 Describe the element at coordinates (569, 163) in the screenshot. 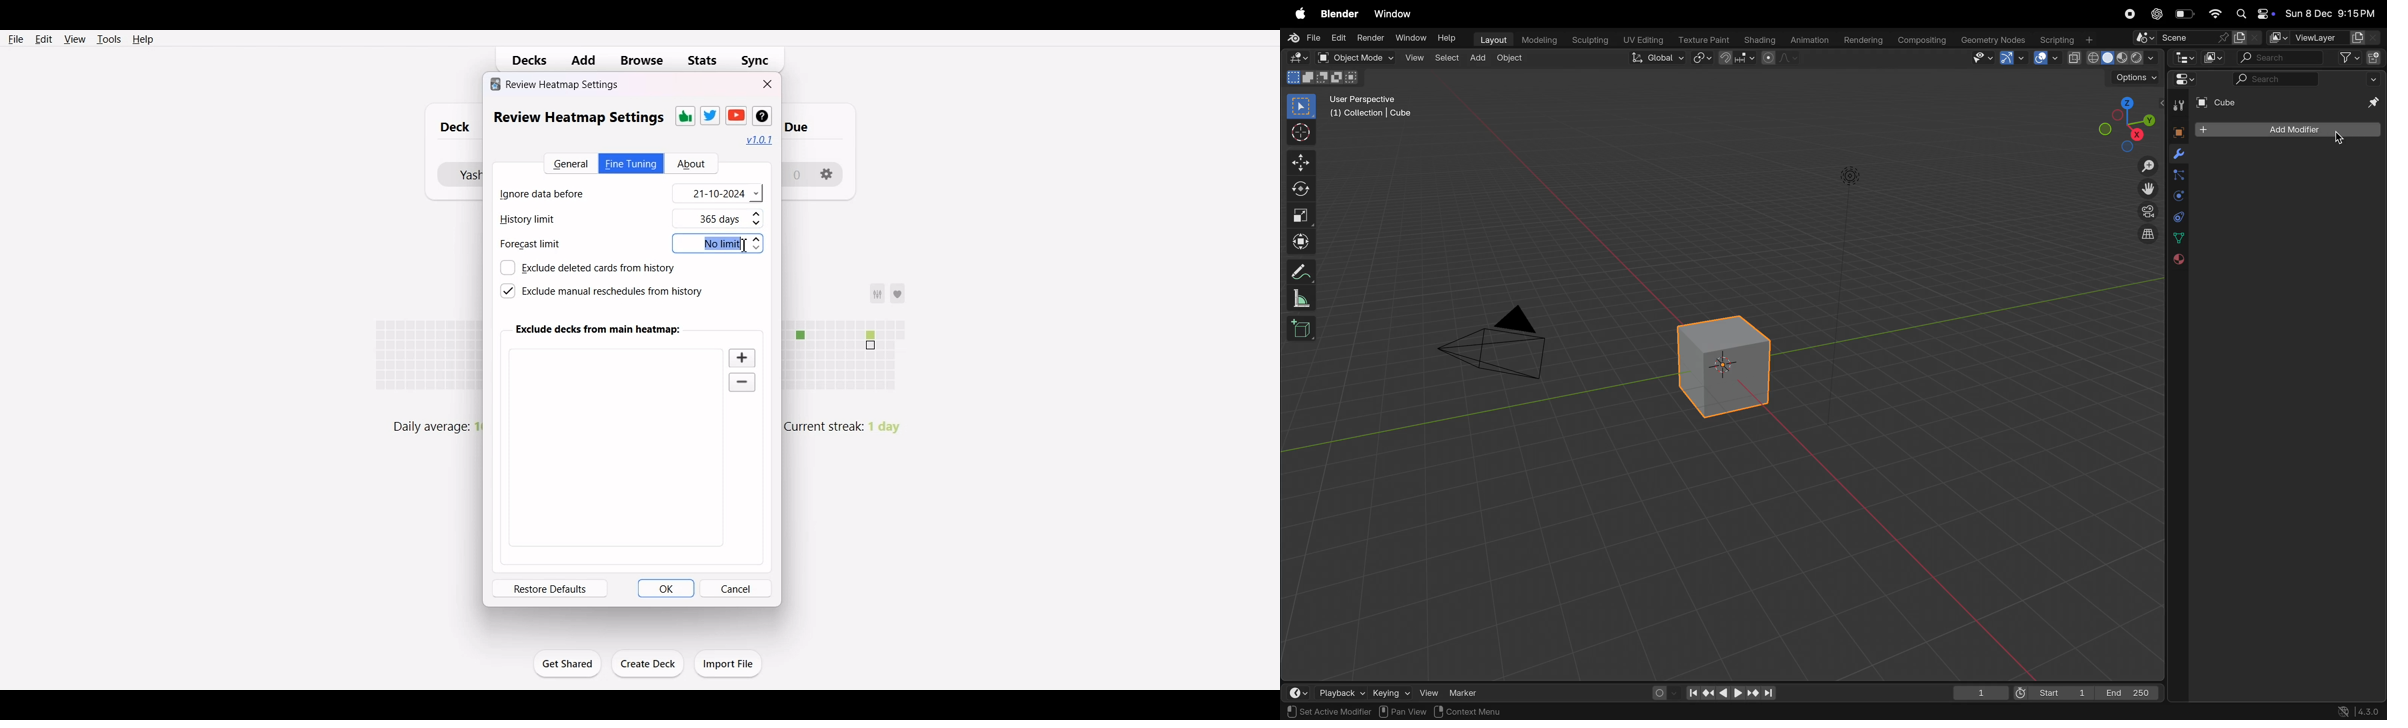

I see `General` at that location.